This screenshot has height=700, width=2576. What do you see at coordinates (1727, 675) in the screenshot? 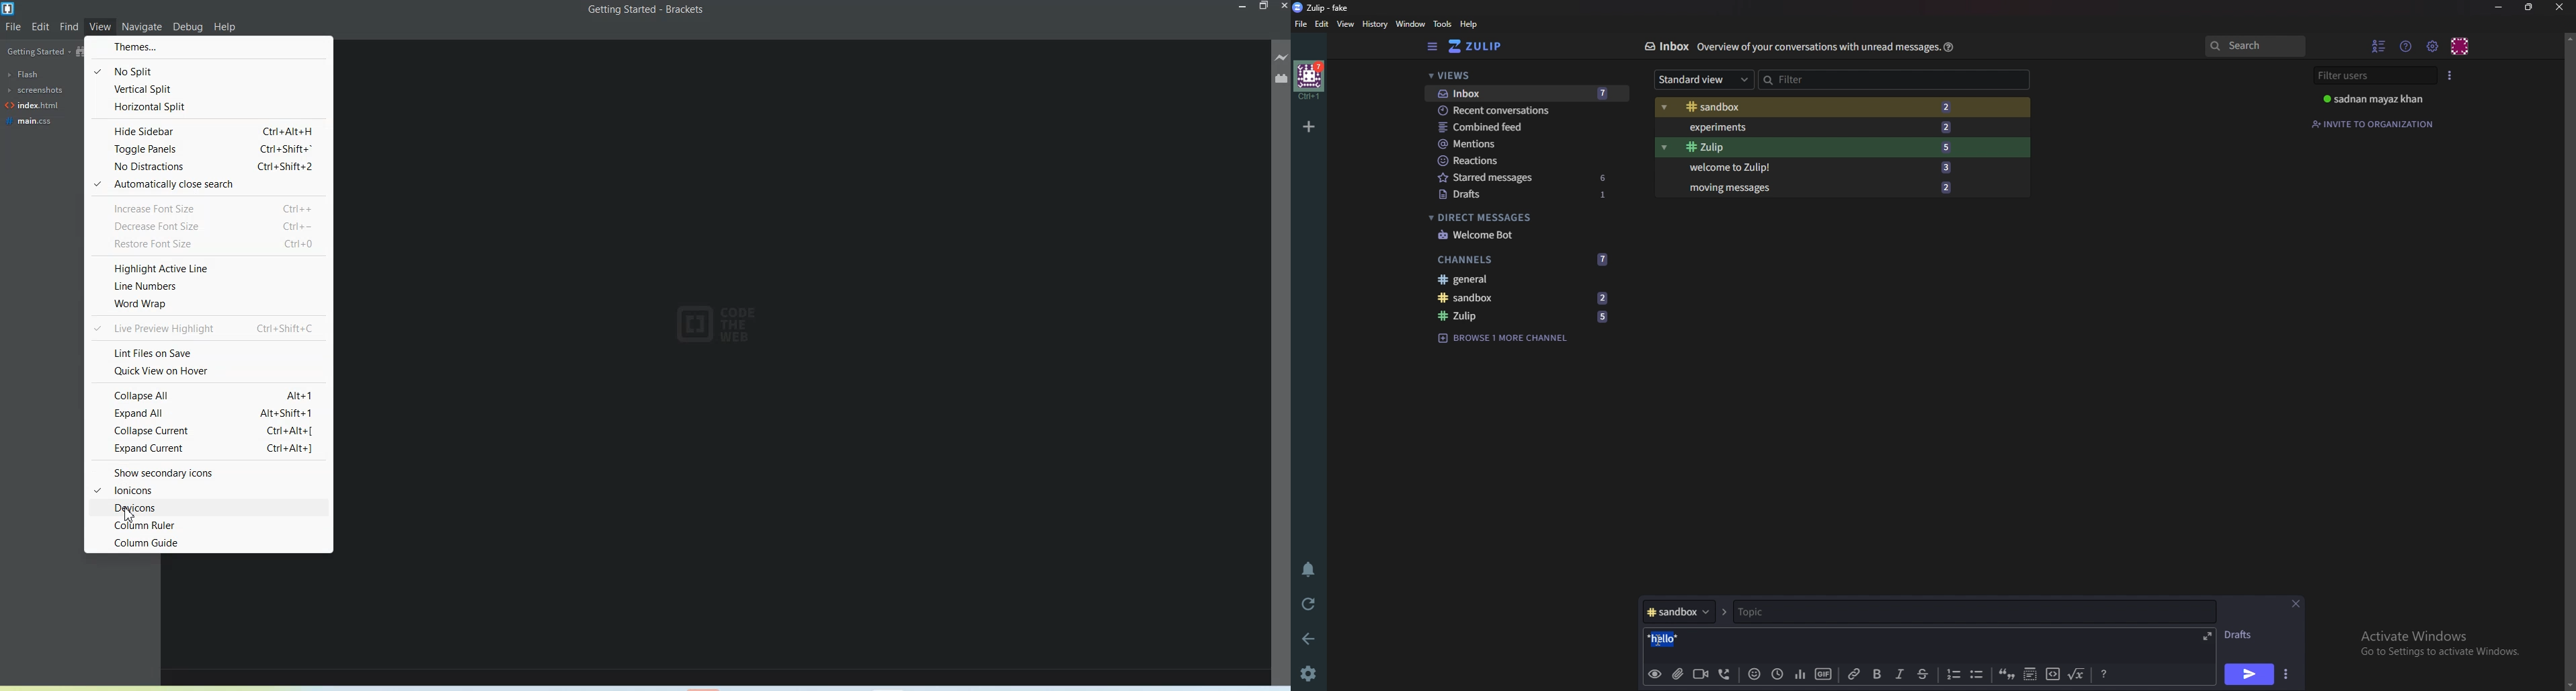
I see `Voice call` at bounding box center [1727, 675].